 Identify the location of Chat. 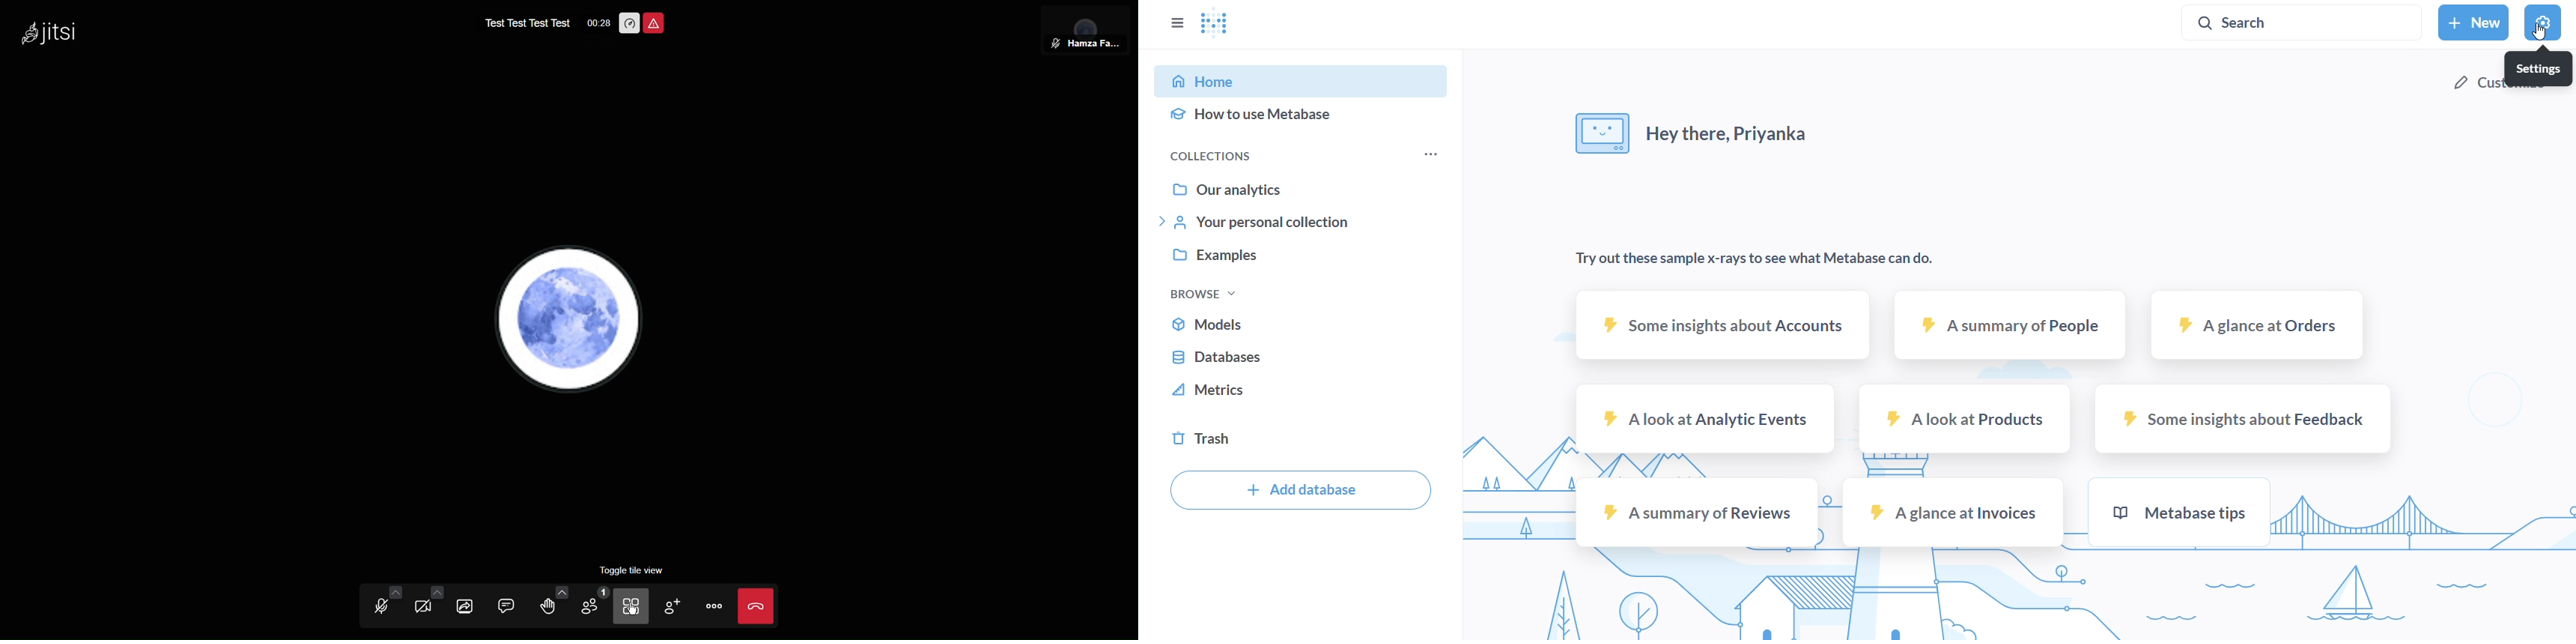
(510, 607).